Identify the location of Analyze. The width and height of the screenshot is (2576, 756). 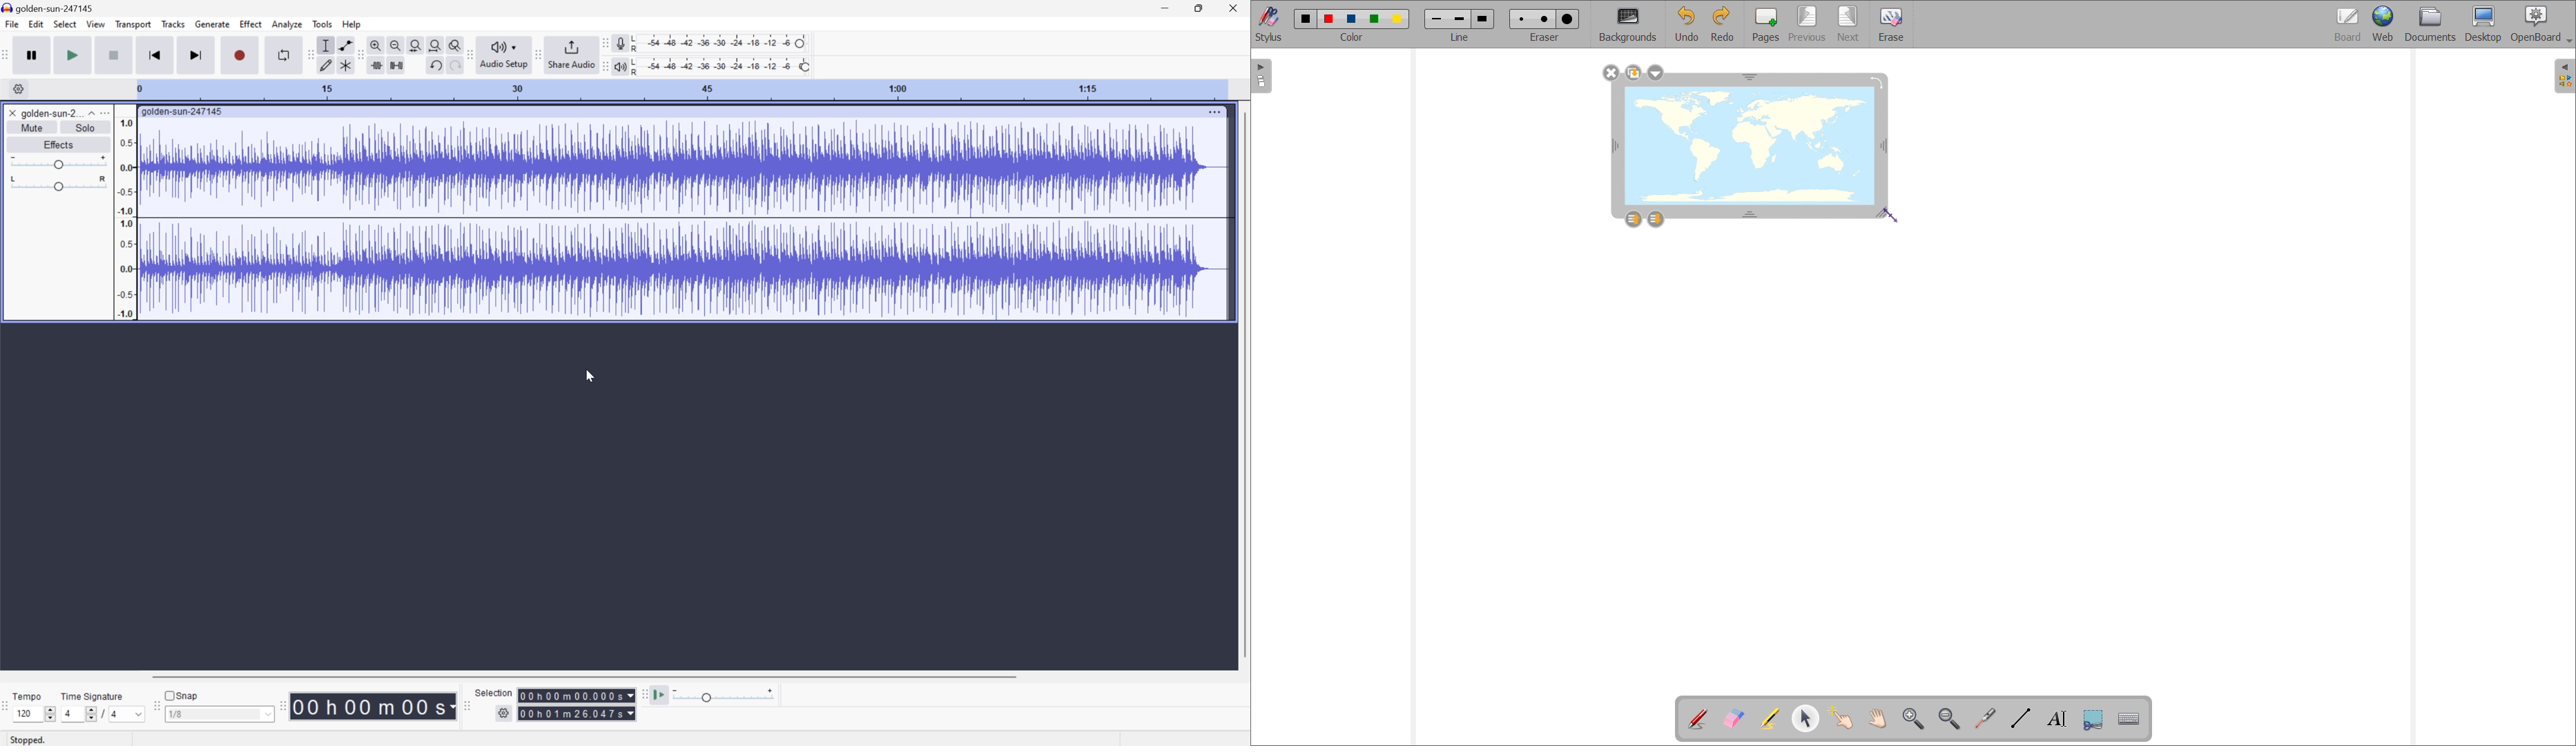
(286, 24).